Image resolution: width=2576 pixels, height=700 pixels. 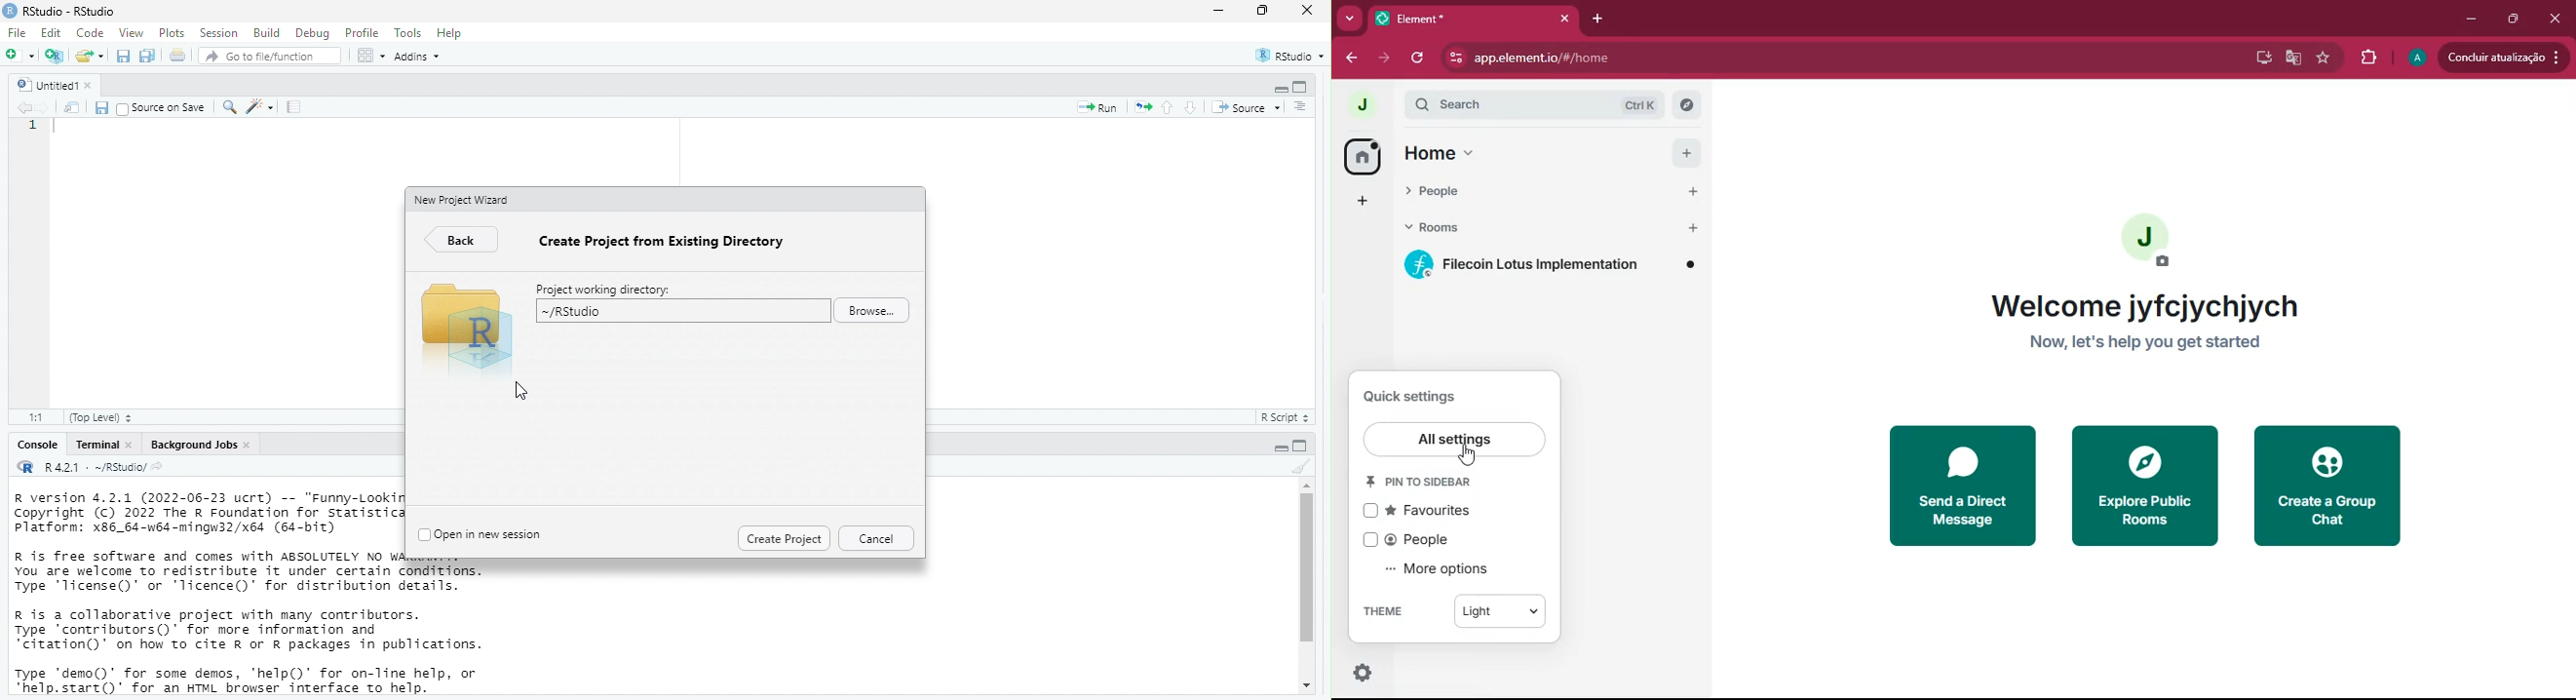 What do you see at coordinates (18, 106) in the screenshot?
I see `go back to previous source location` at bounding box center [18, 106].